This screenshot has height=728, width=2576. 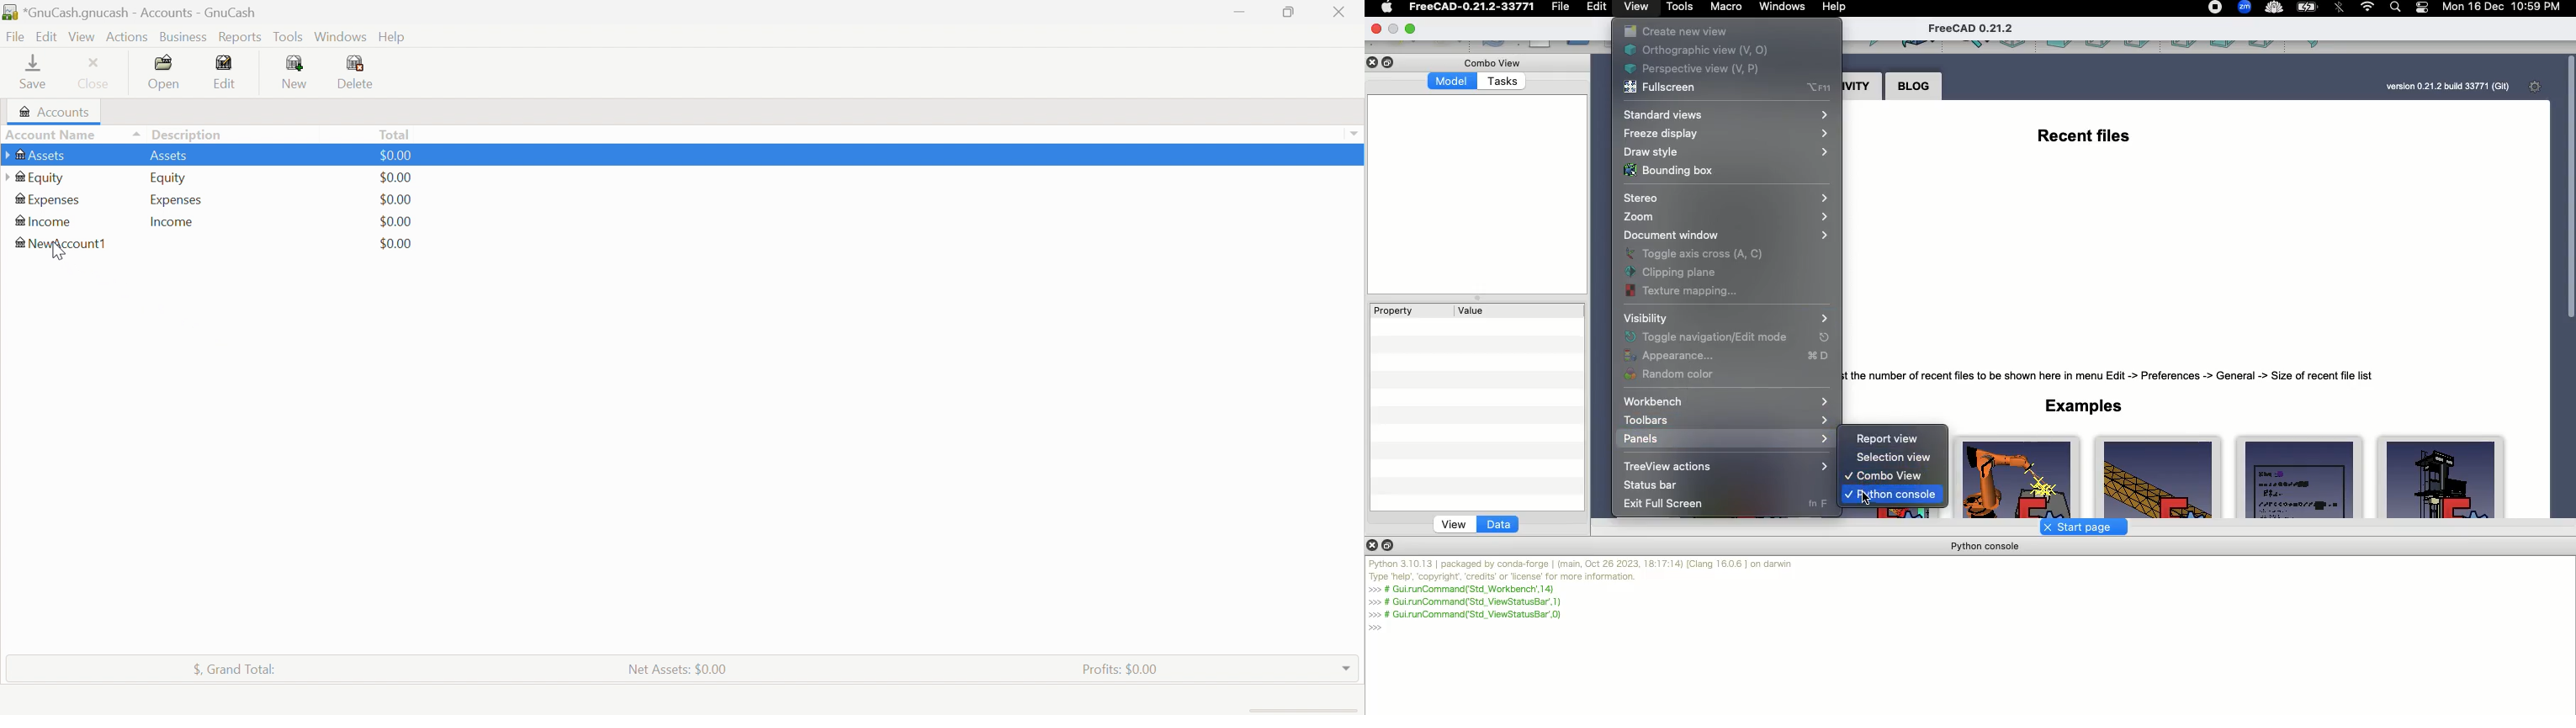 What do you see at coordinates (82, 36) in the screenshot?
I see `View` at bounding box center [82, 36].